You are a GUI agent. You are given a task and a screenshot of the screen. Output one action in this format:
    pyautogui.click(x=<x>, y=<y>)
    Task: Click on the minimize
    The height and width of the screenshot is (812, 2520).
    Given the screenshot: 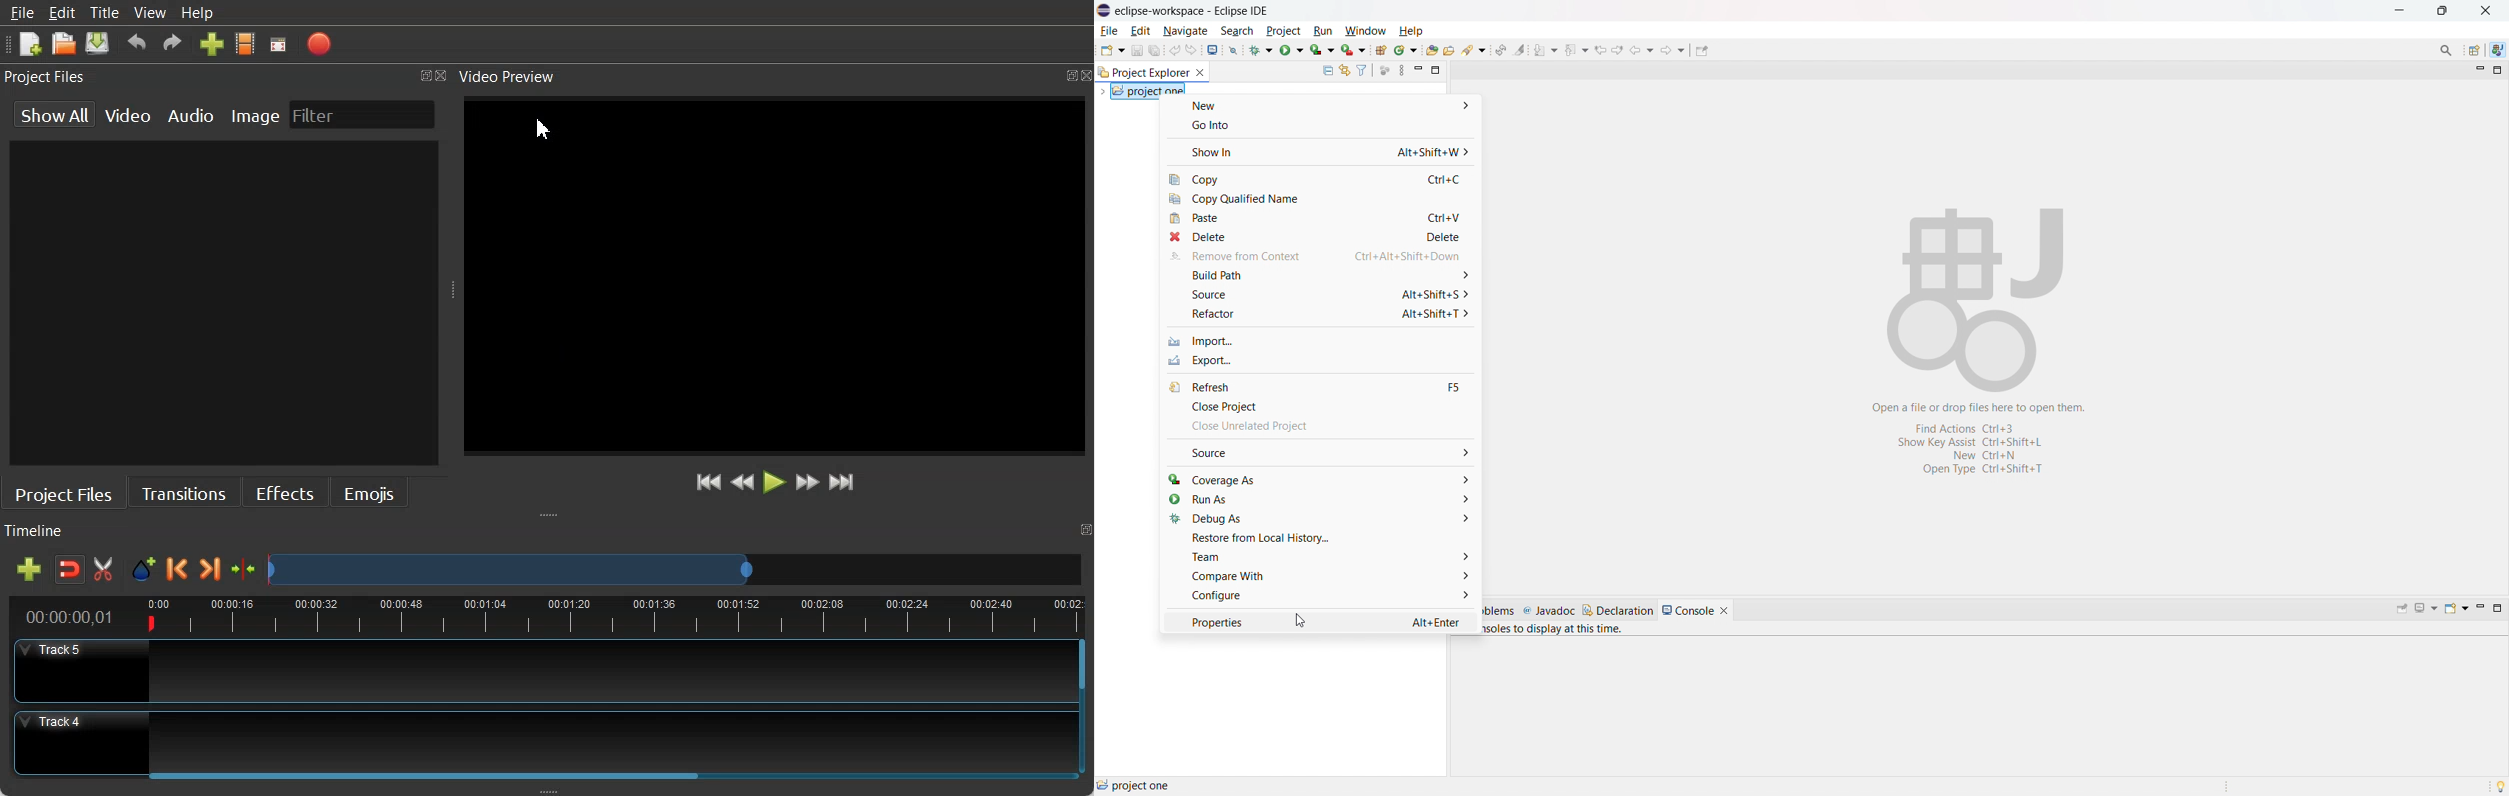 What is the action you would take?
    pyautogui.click(x=1418, y=70)
    